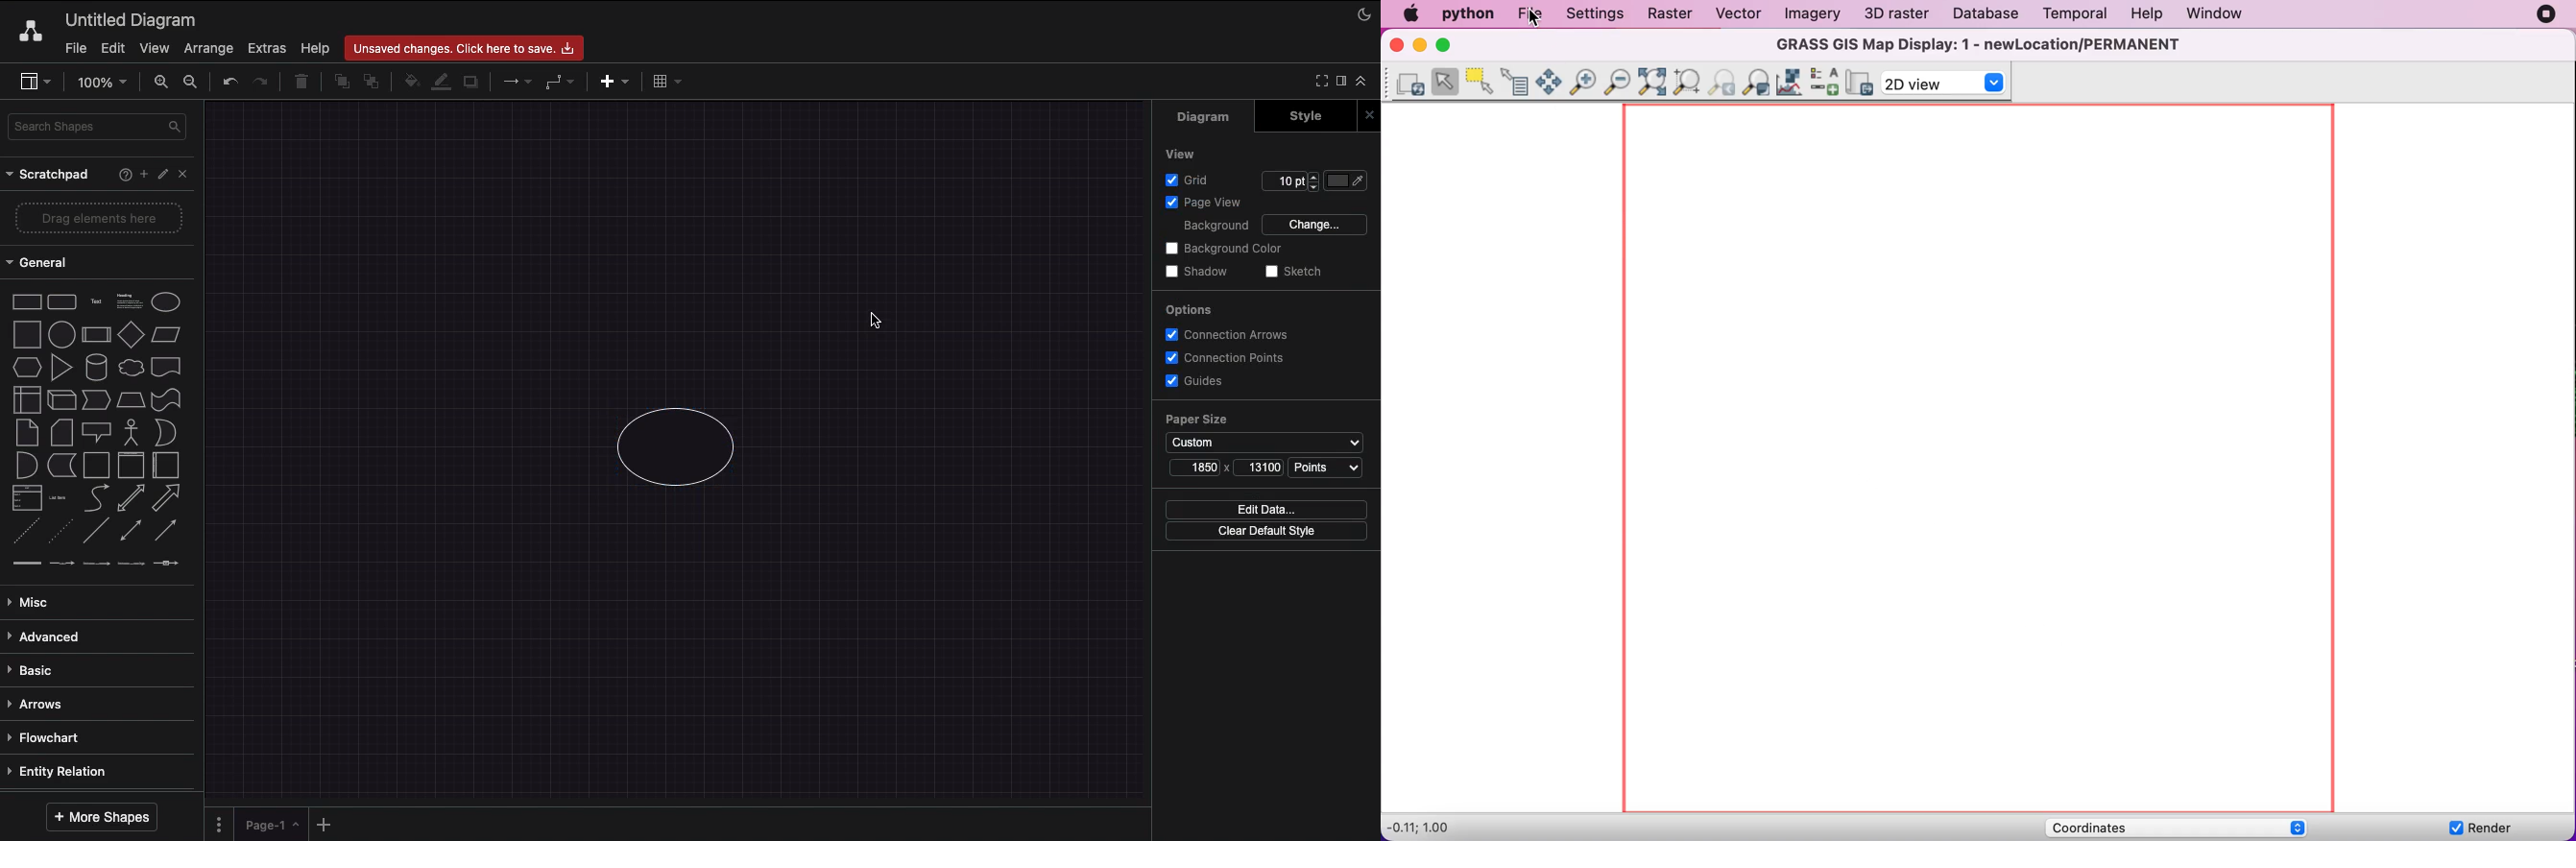 The image size is (2576, 868). Describe the element at coordinates (99, 130) in the screenshot. I see `Search shapes` at that location.